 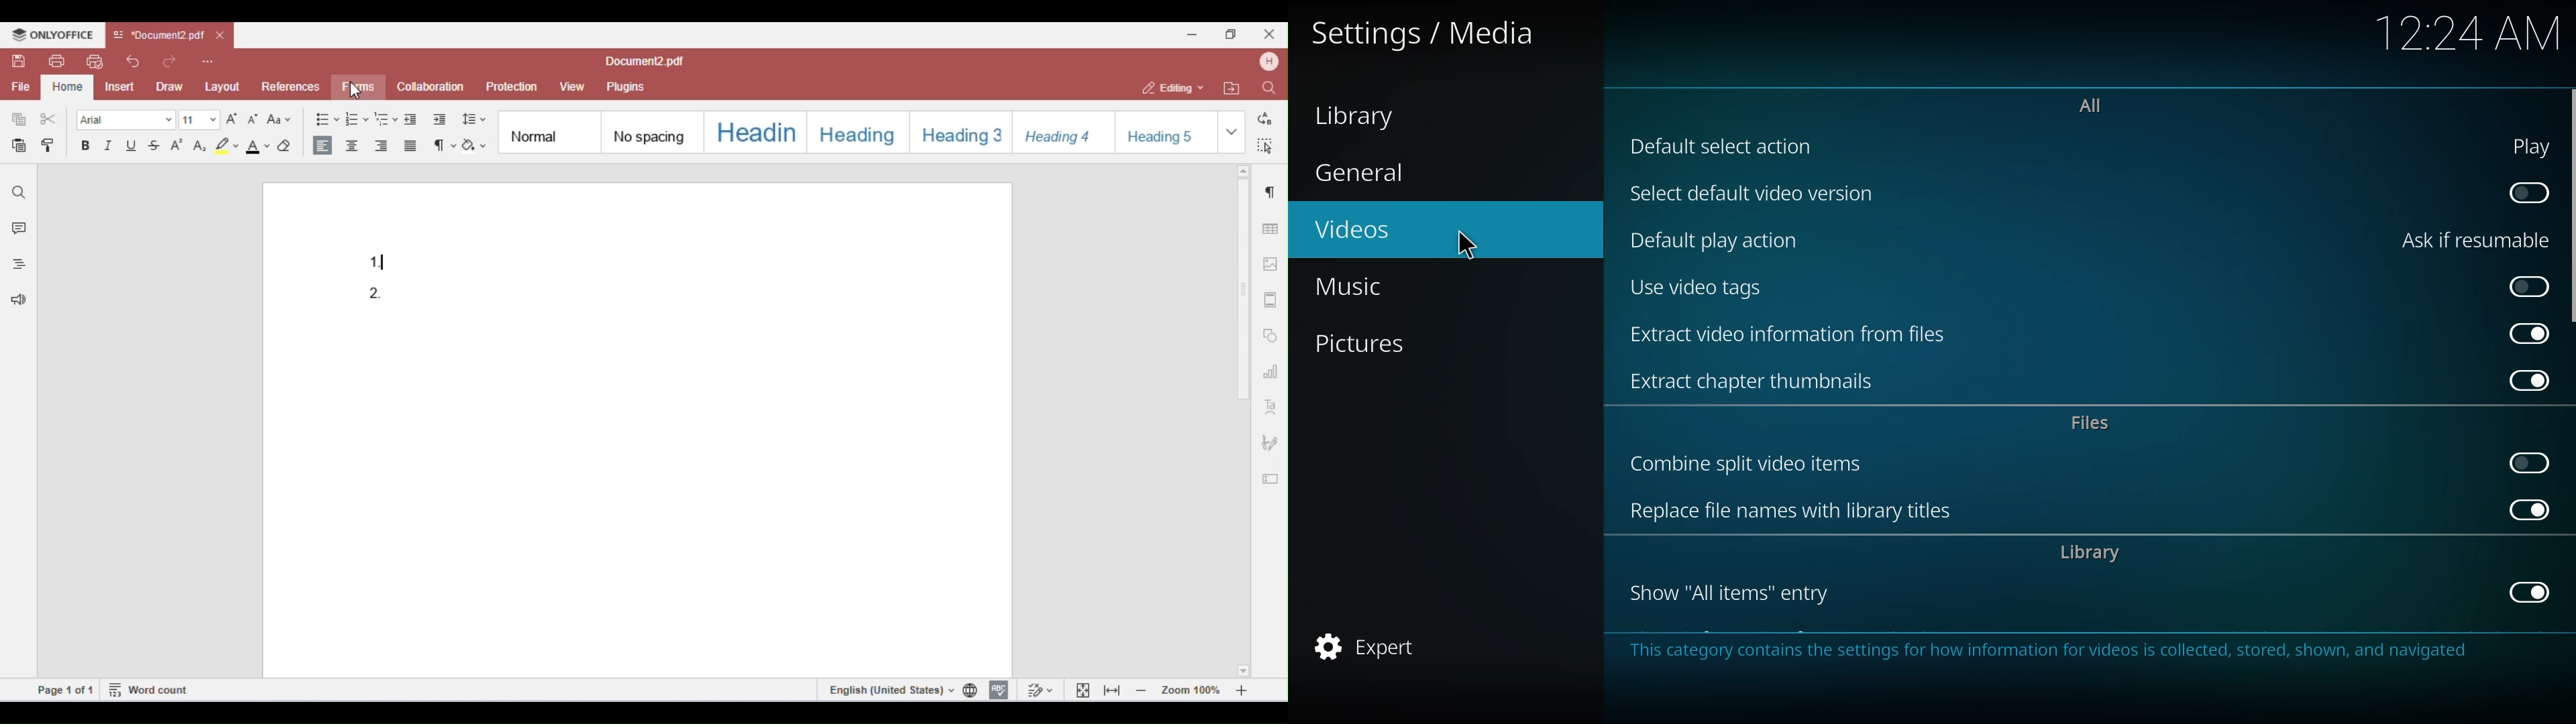 What do you see at coordinates (2528, 461) in the screenshot?
I see `click to enable` at bounding box center [2528, 461].